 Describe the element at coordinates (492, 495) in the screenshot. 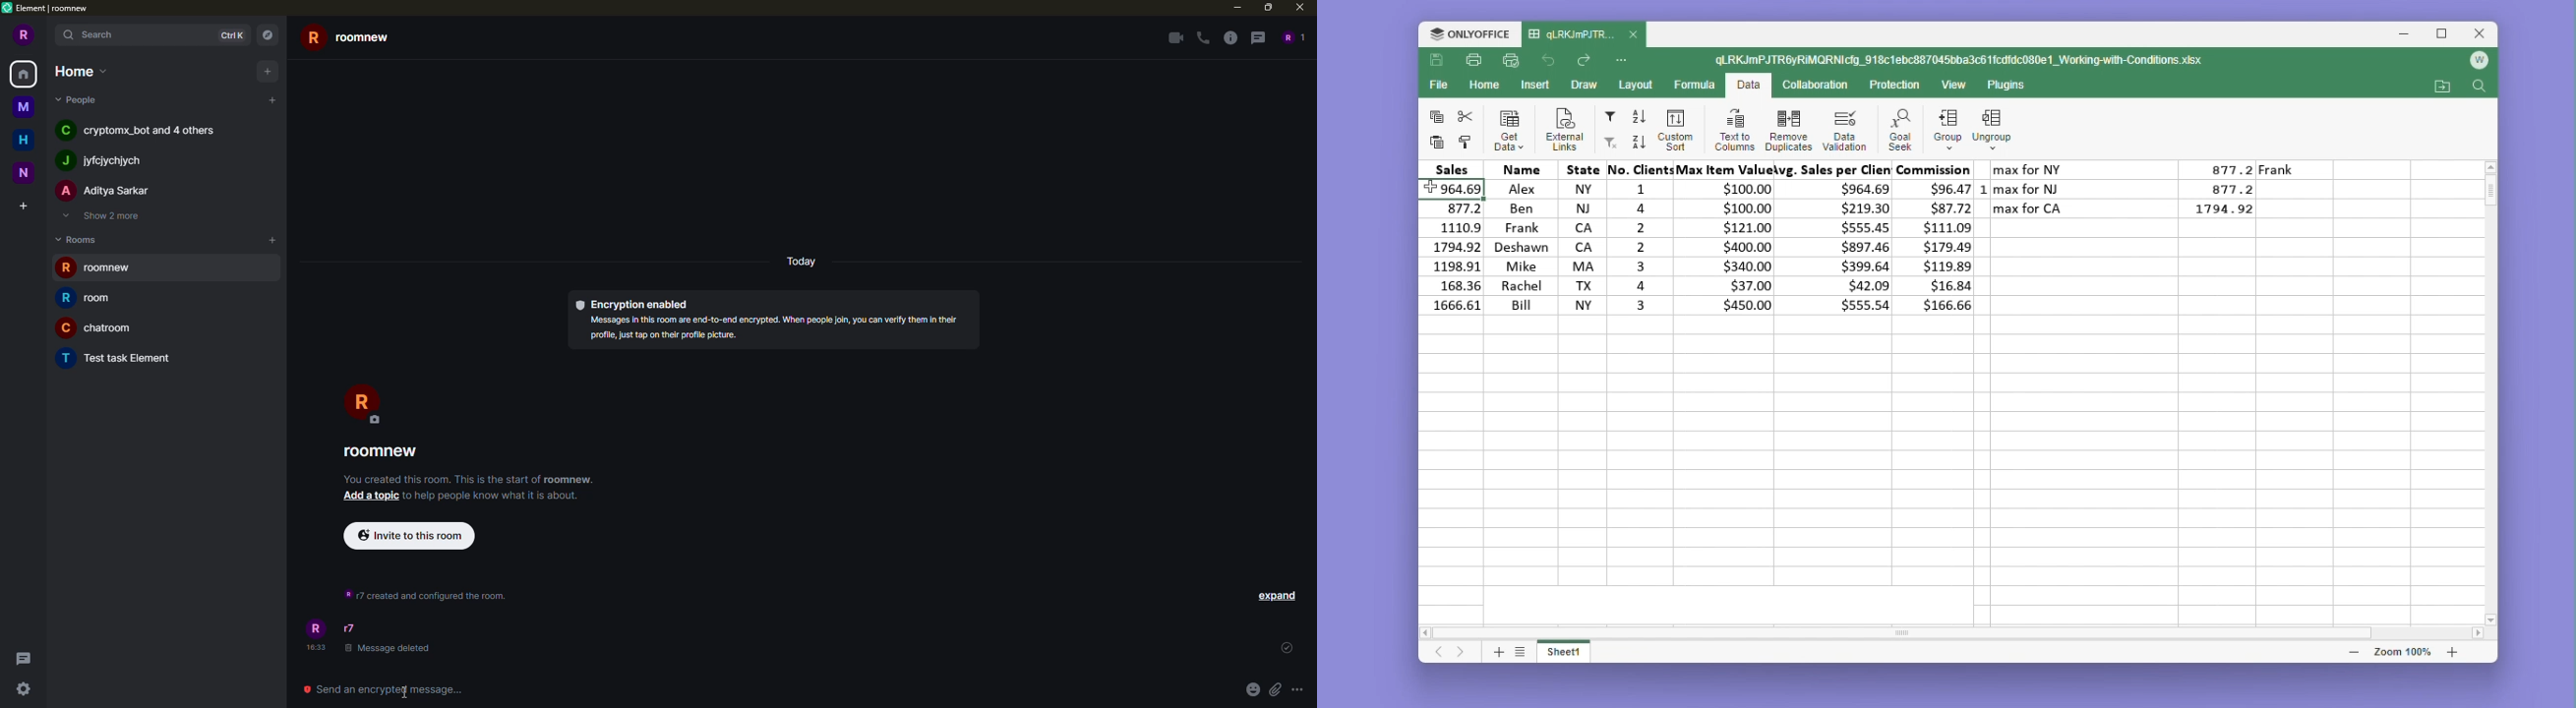

I see `info` at that location.